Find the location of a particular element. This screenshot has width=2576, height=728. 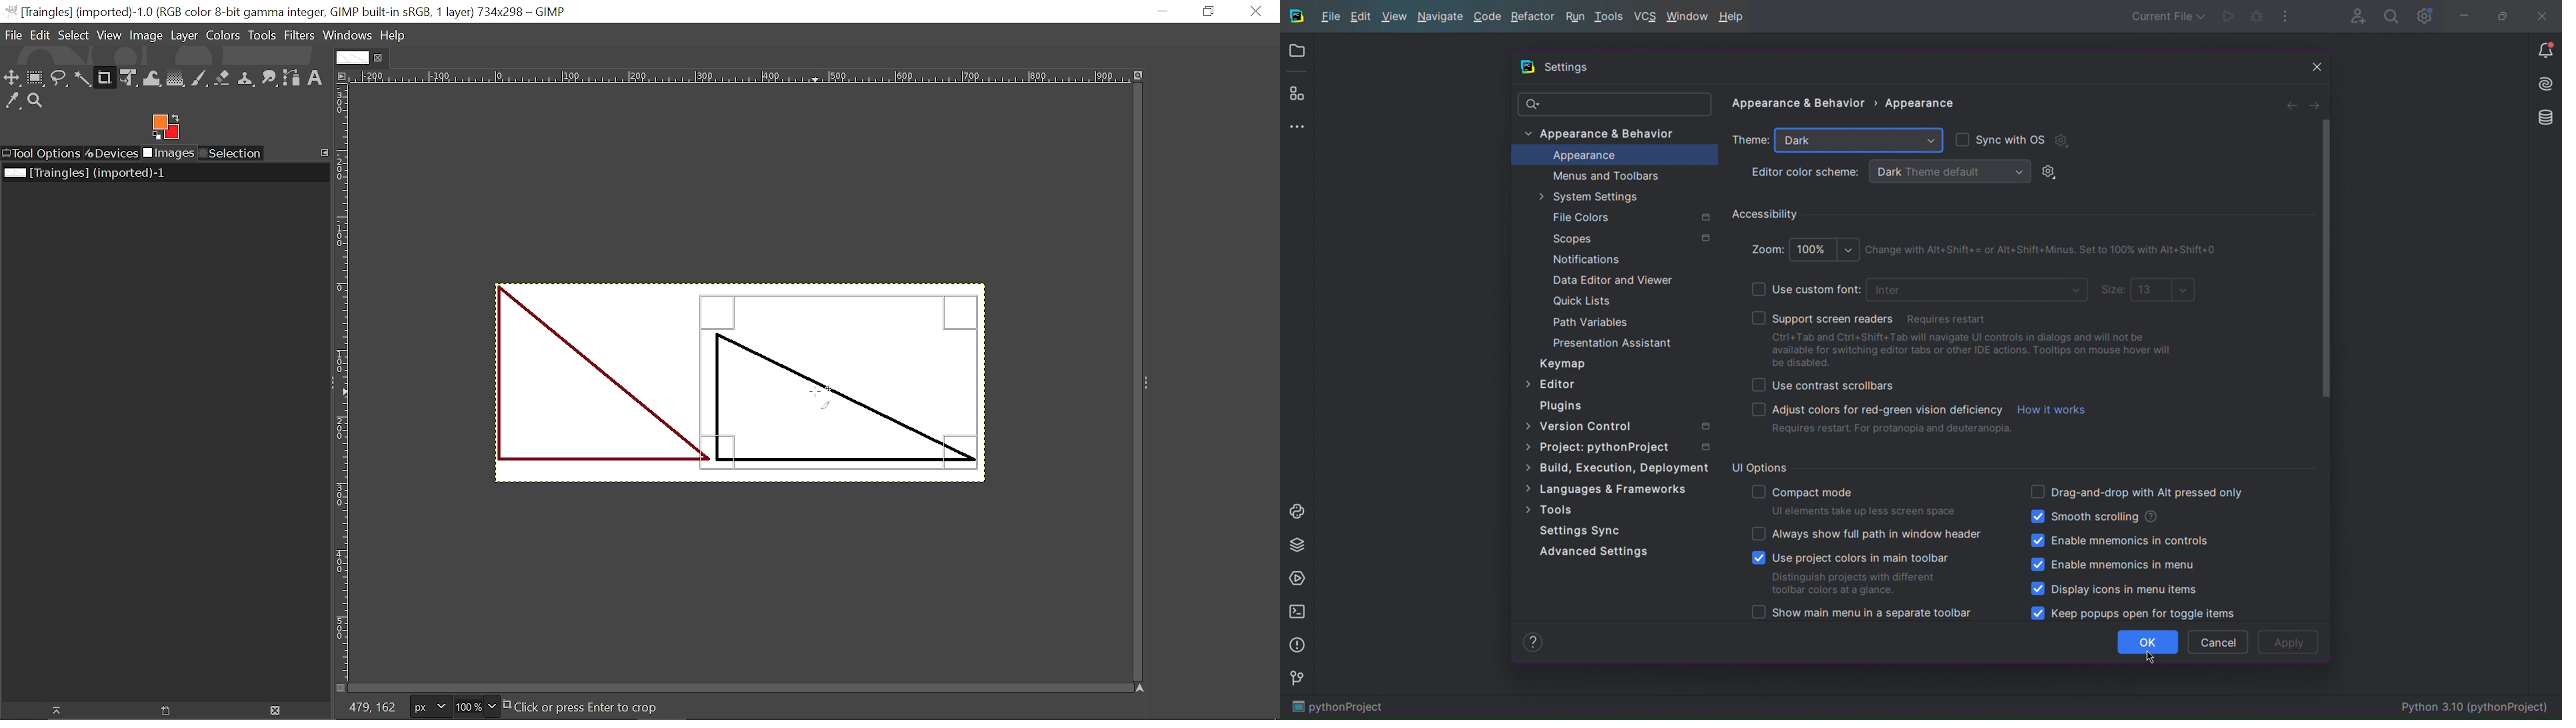

Navigate the image display is located at coordinates (1141, 688).